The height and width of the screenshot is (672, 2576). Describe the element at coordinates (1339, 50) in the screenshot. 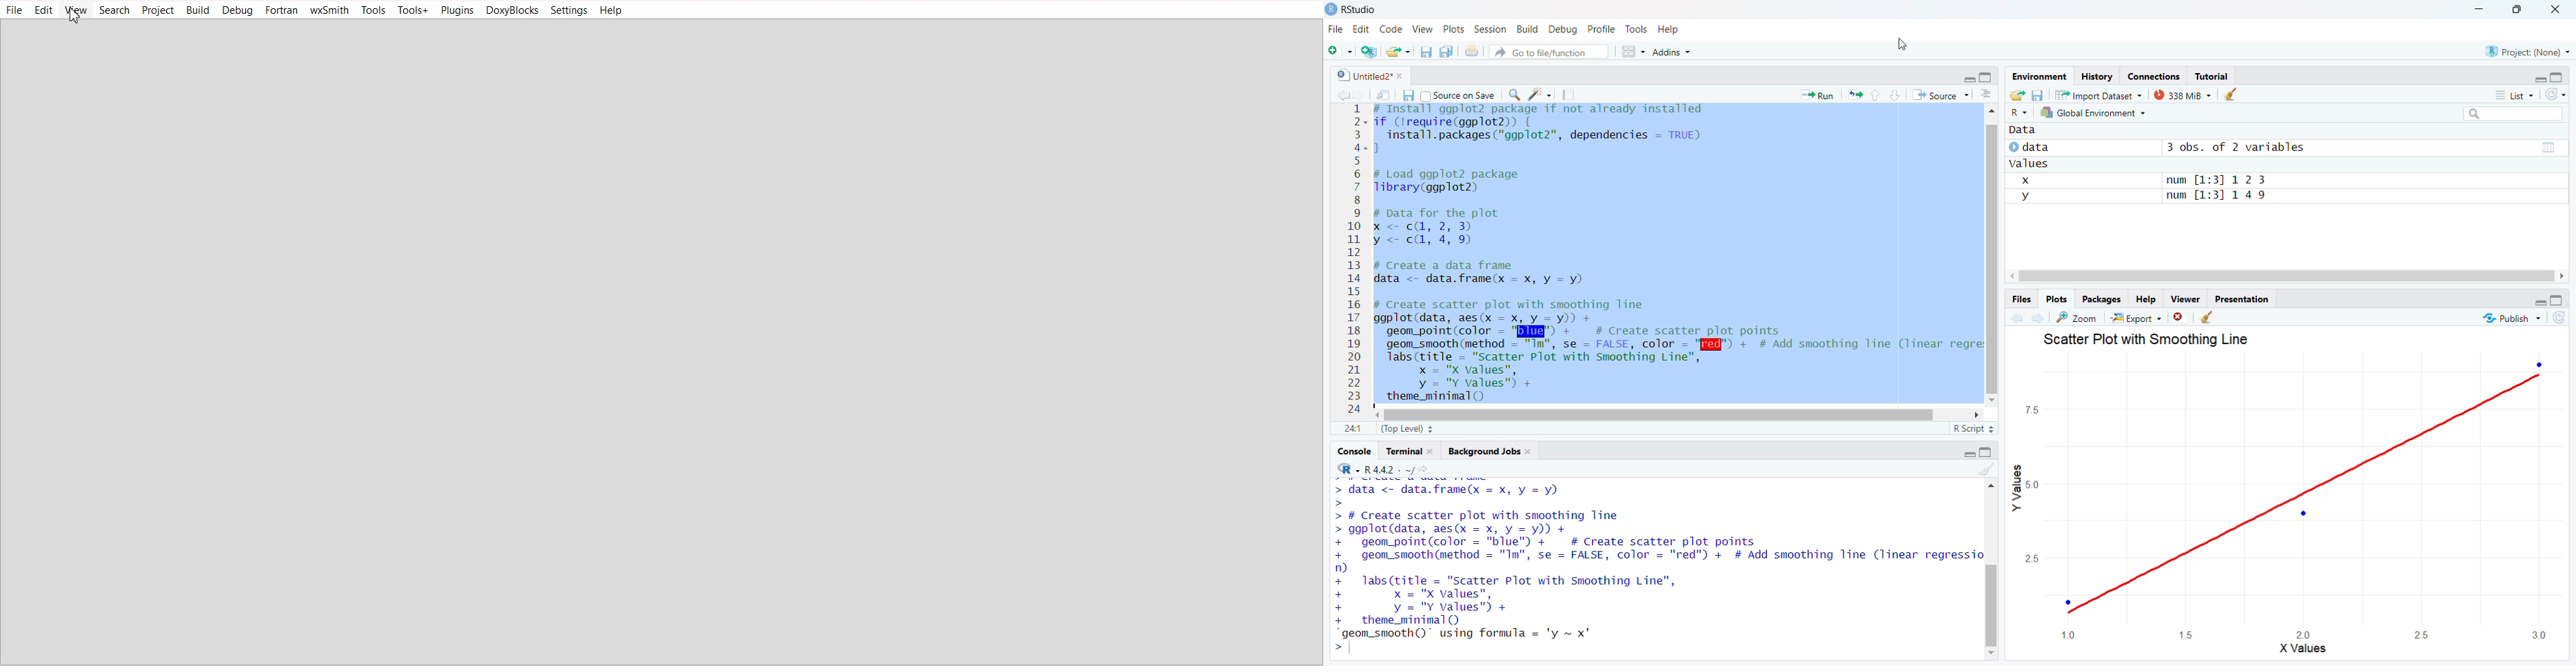

I see `new file` at that location.